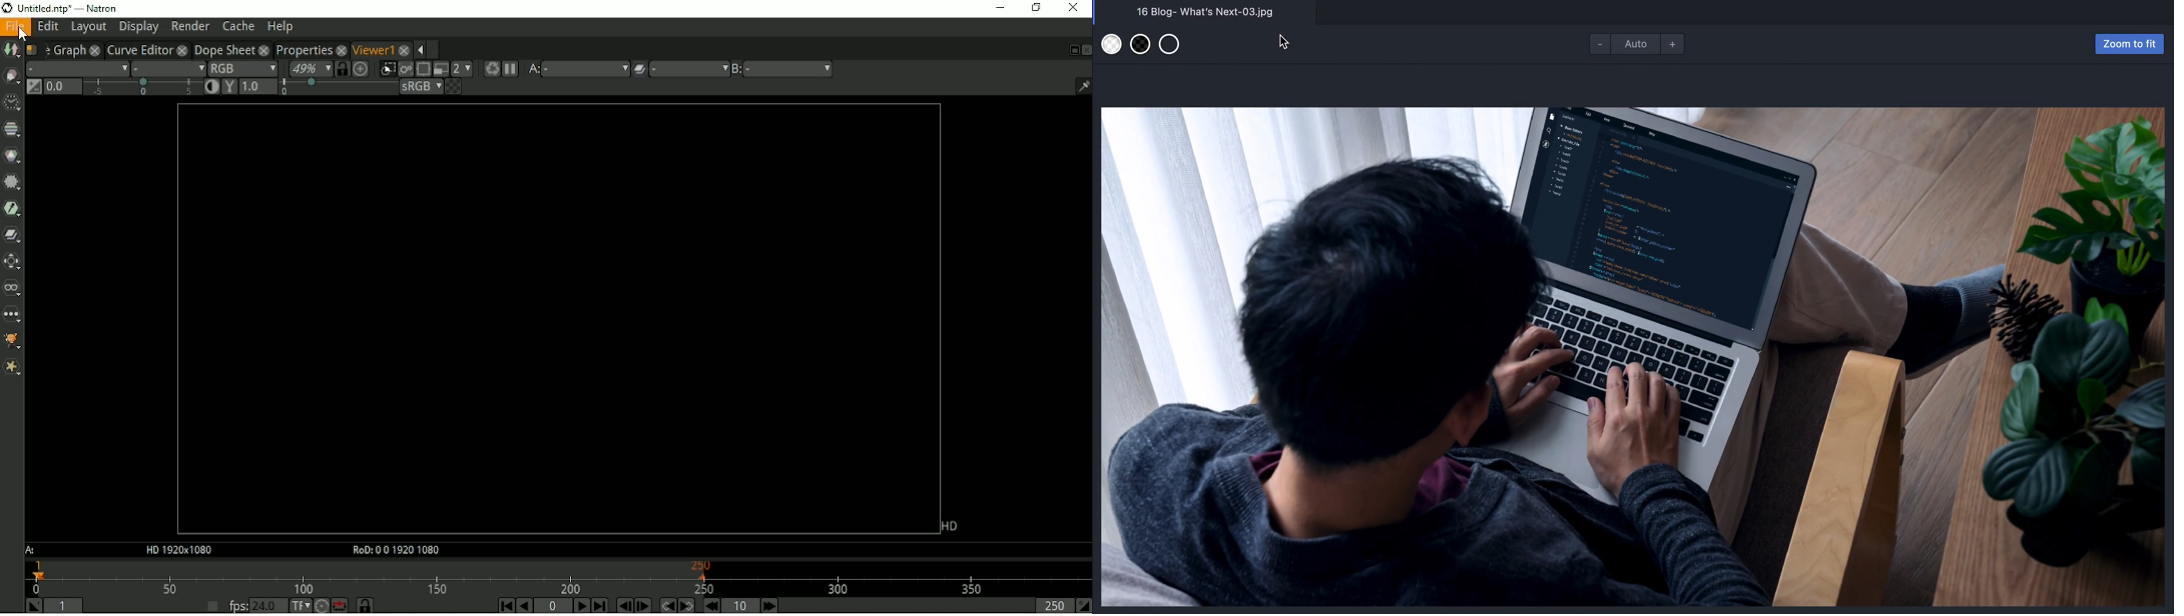 The height and width of the screenshot is (616, 2184). I want to click on cursor, so click(1285, 41).